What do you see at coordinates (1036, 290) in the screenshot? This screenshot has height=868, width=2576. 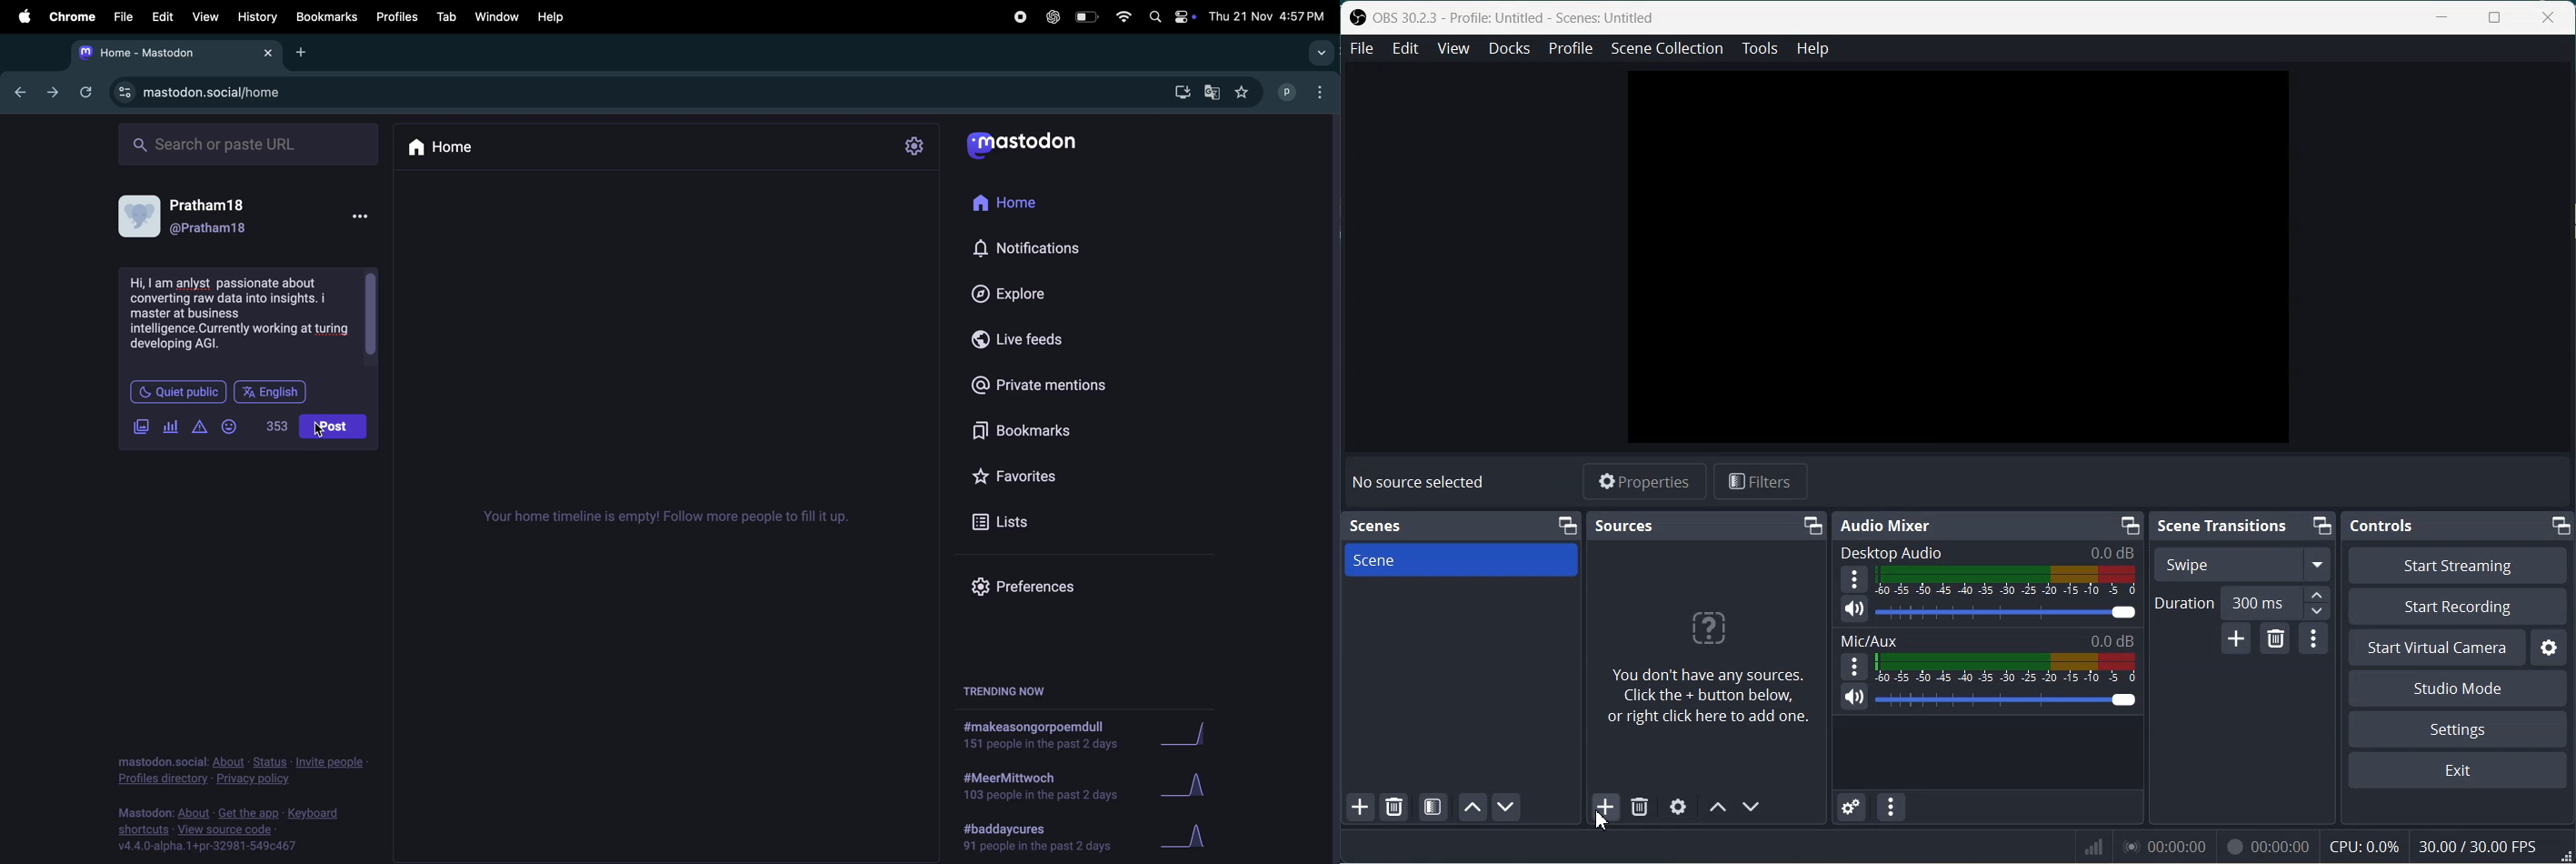 I see `explore` at bounding box center [1036, 290].